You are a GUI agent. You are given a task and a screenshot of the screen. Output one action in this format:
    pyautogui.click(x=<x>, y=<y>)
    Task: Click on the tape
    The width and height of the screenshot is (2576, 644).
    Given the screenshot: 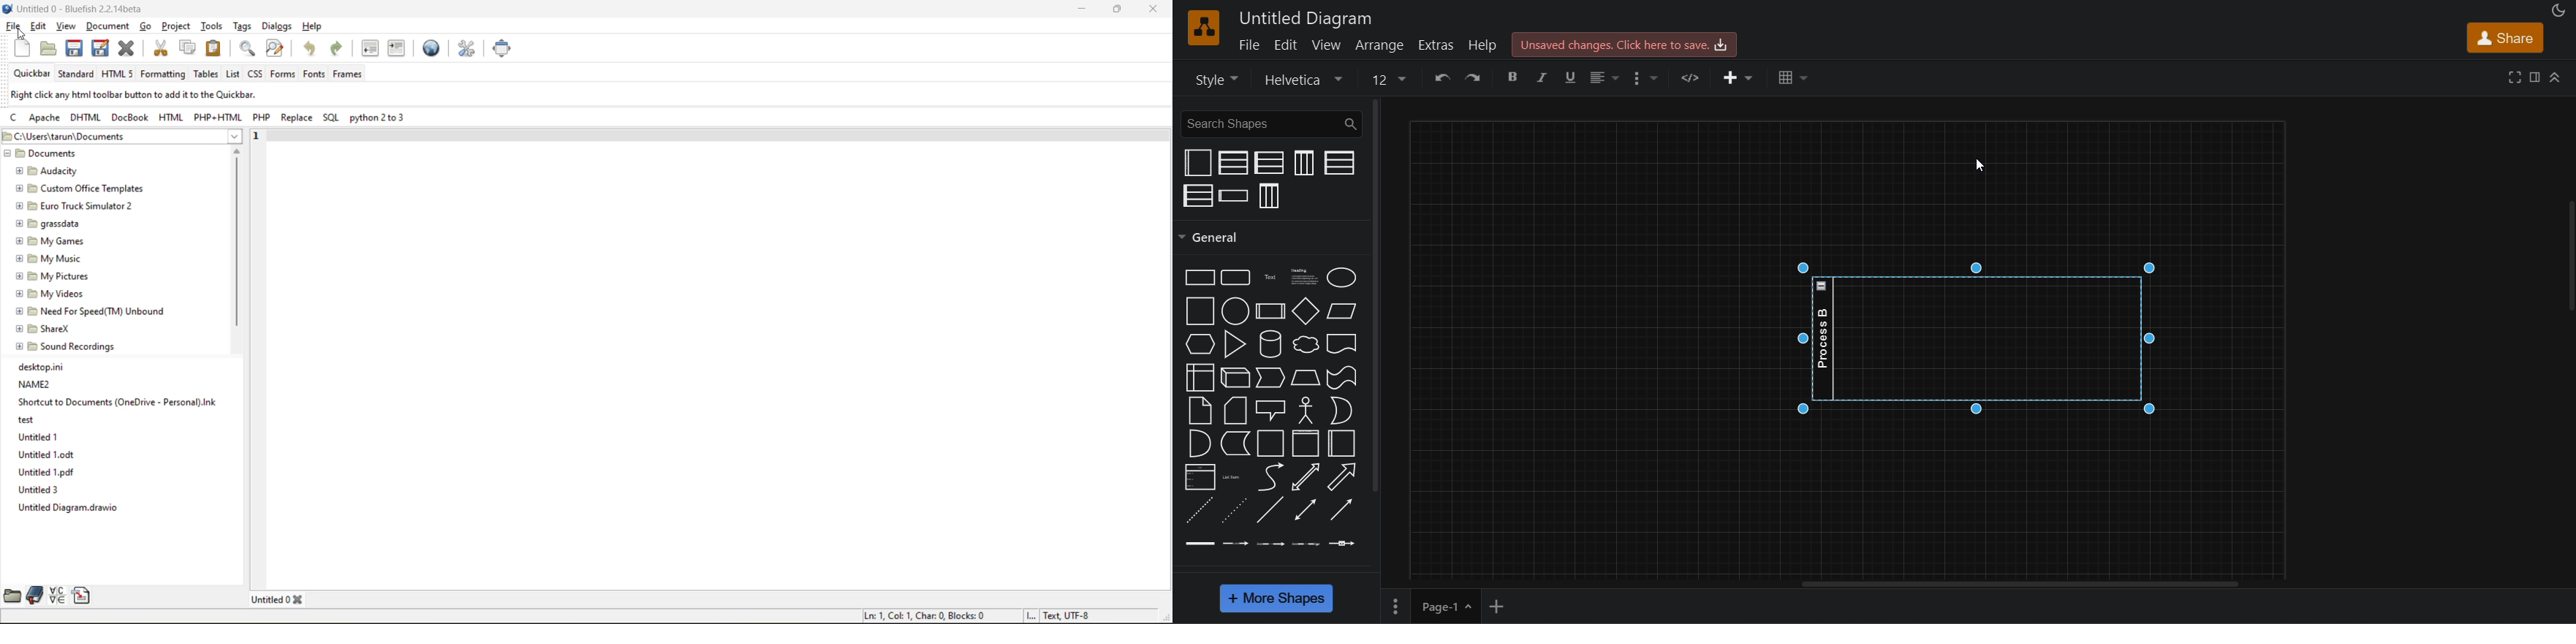 What is the action you would take?
    pyautogui.click(x=1341, y=378)
    